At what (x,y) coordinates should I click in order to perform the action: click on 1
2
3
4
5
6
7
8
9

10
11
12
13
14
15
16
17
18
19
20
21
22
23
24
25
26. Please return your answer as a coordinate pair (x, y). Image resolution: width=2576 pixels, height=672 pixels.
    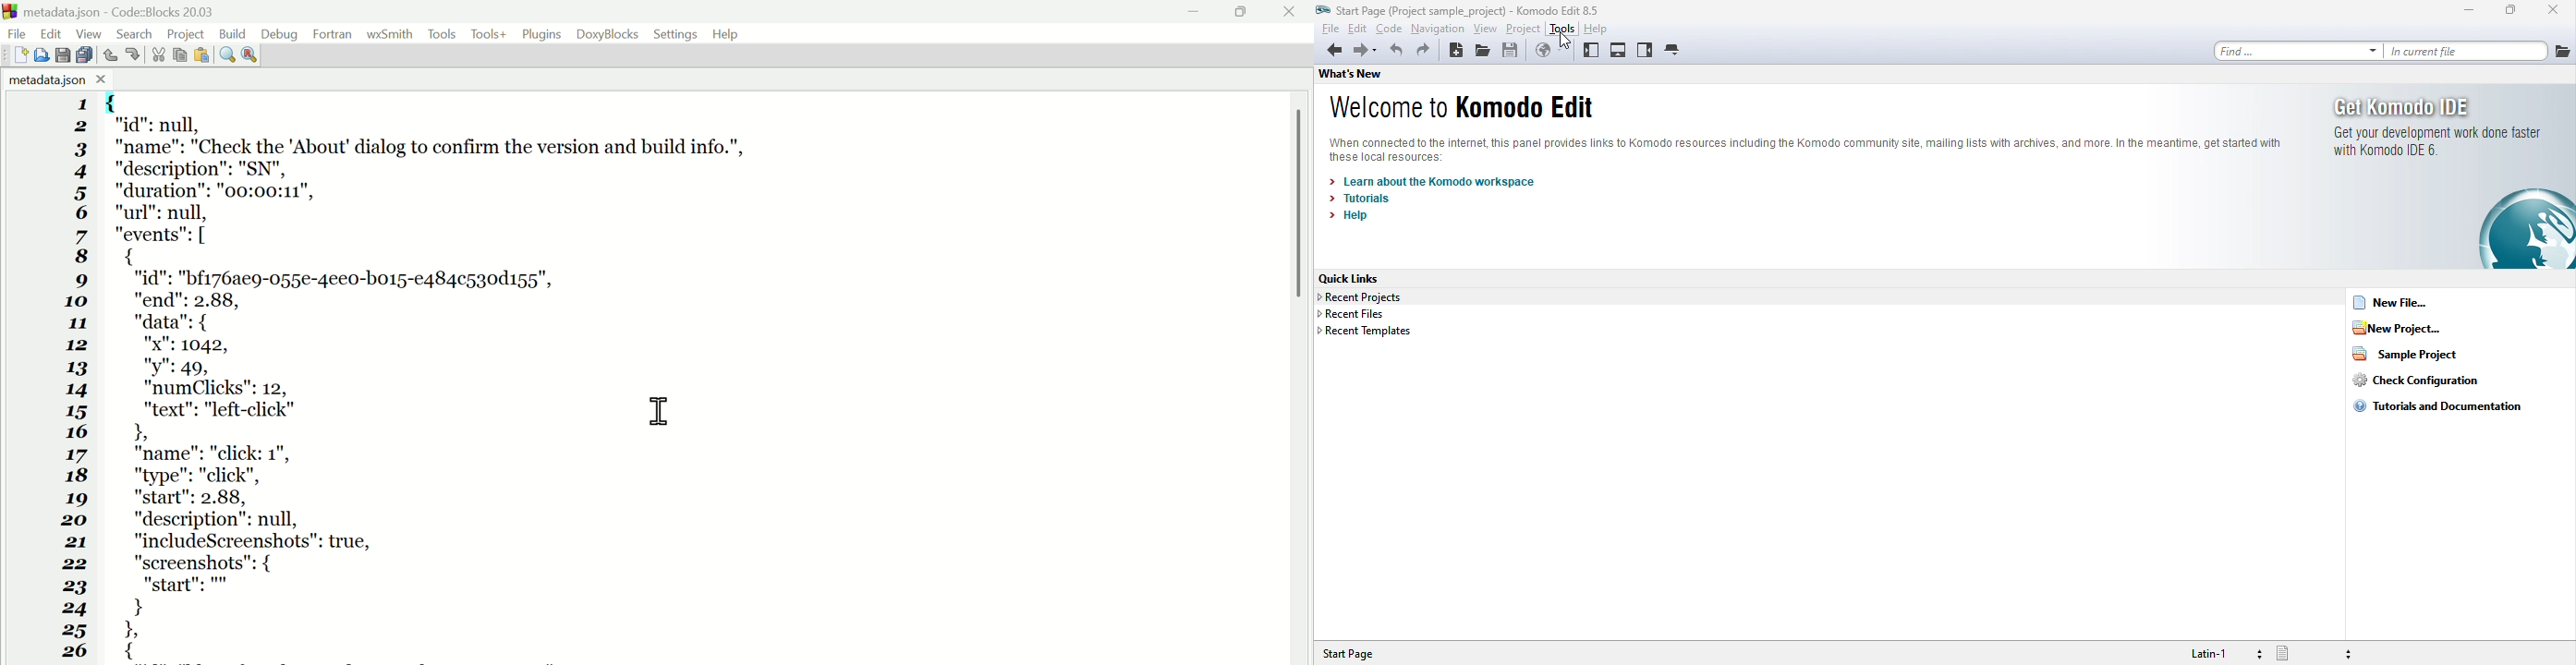
    Looking at the image, I should click on (70, 379).